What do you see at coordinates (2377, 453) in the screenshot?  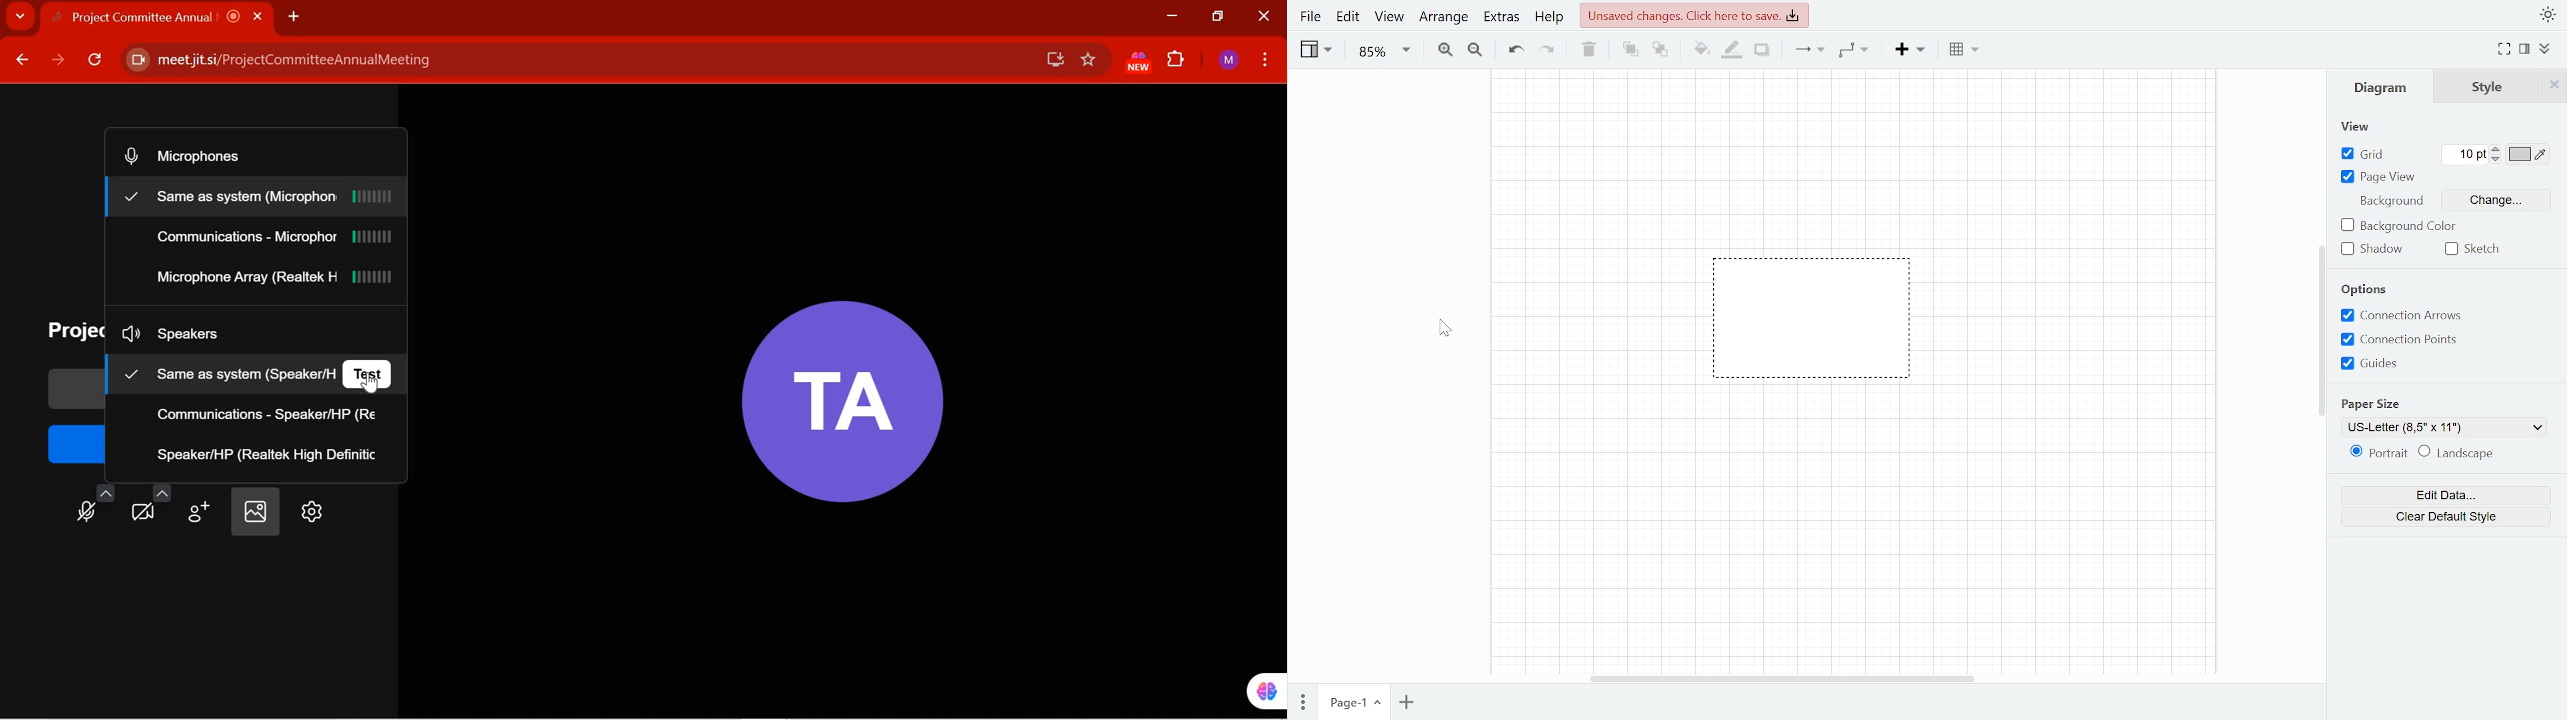 I see `Potrait` at bounding box center [2377, 453].